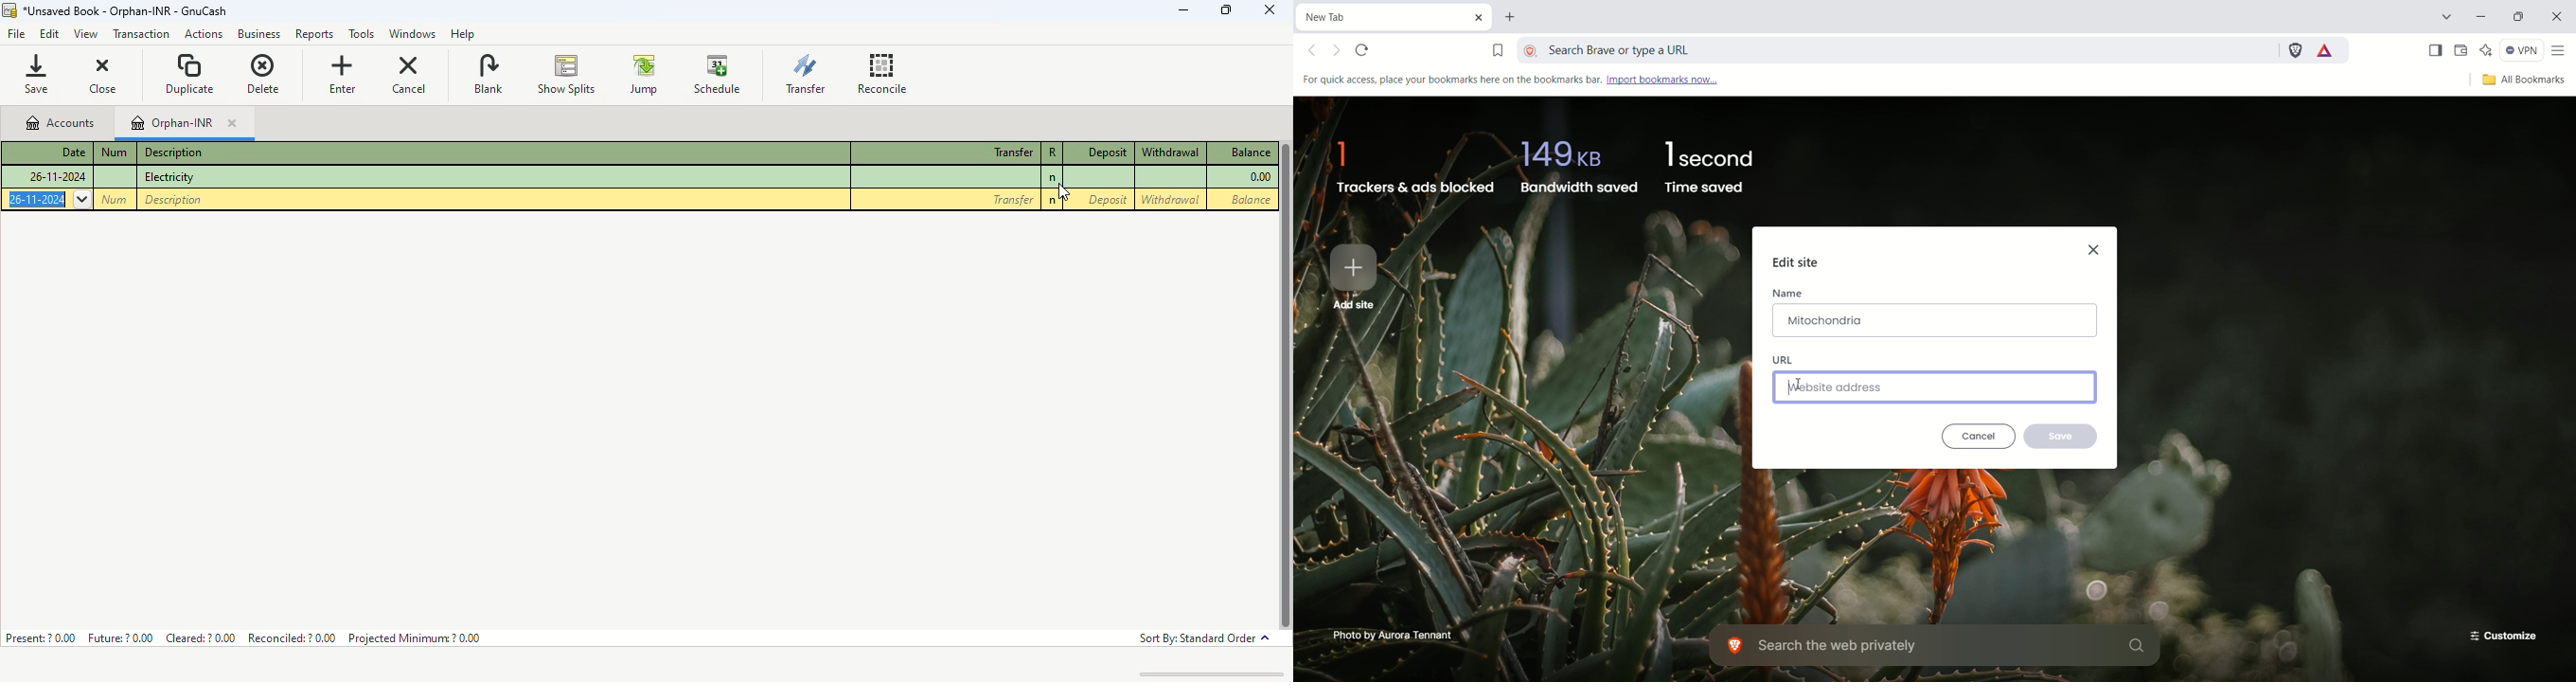  What do you see at coordinates (1935, 321) in the screenshot?
I see `mitochondria` at bounding box center [1935, 321].